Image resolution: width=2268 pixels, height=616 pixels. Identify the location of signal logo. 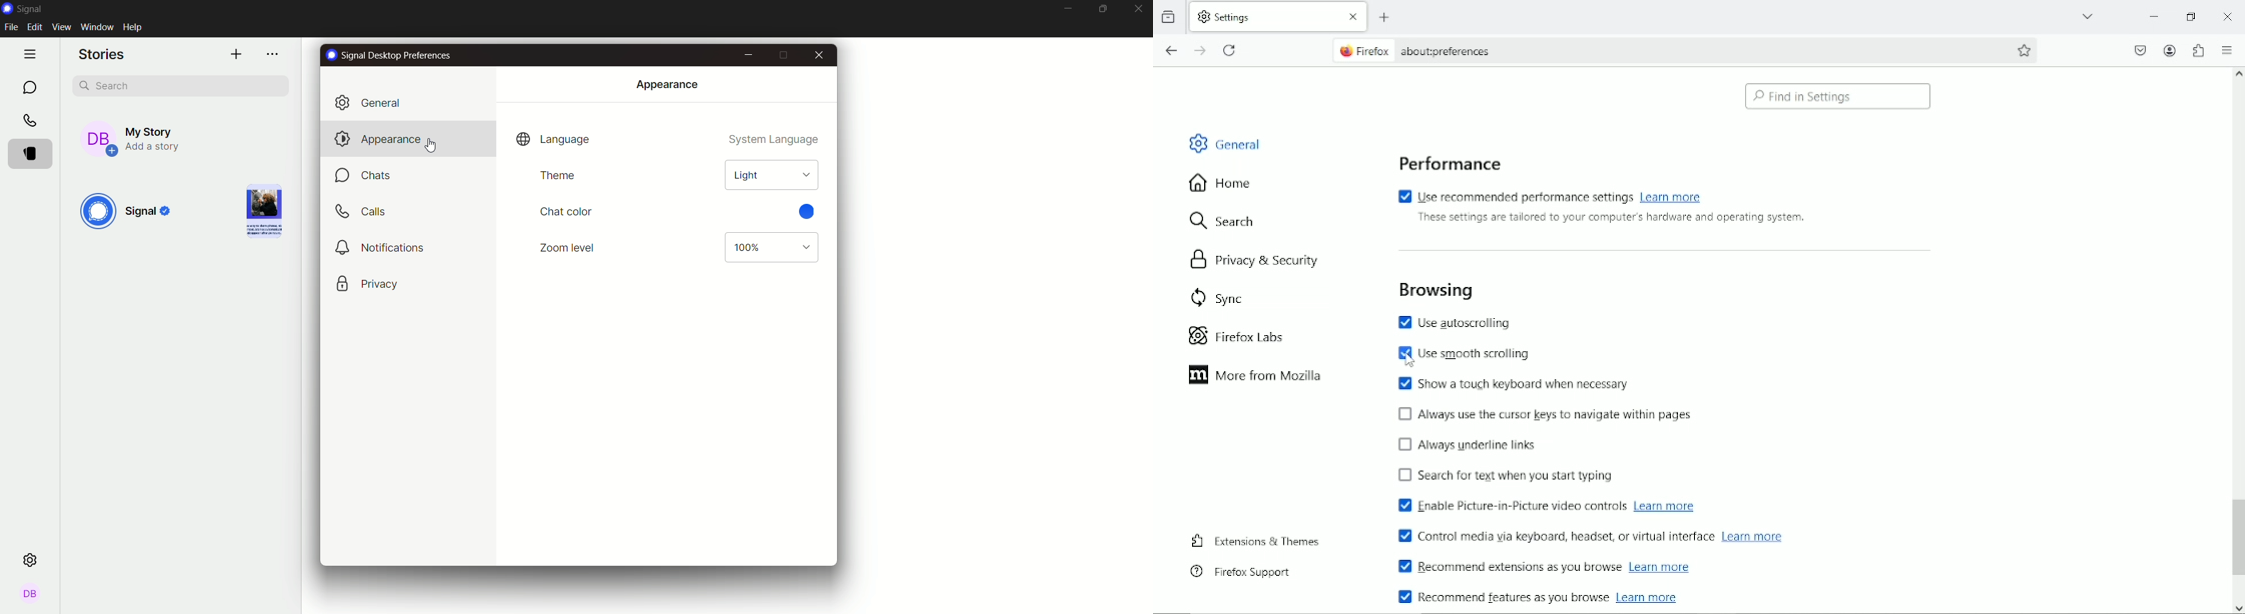
(130, 213).